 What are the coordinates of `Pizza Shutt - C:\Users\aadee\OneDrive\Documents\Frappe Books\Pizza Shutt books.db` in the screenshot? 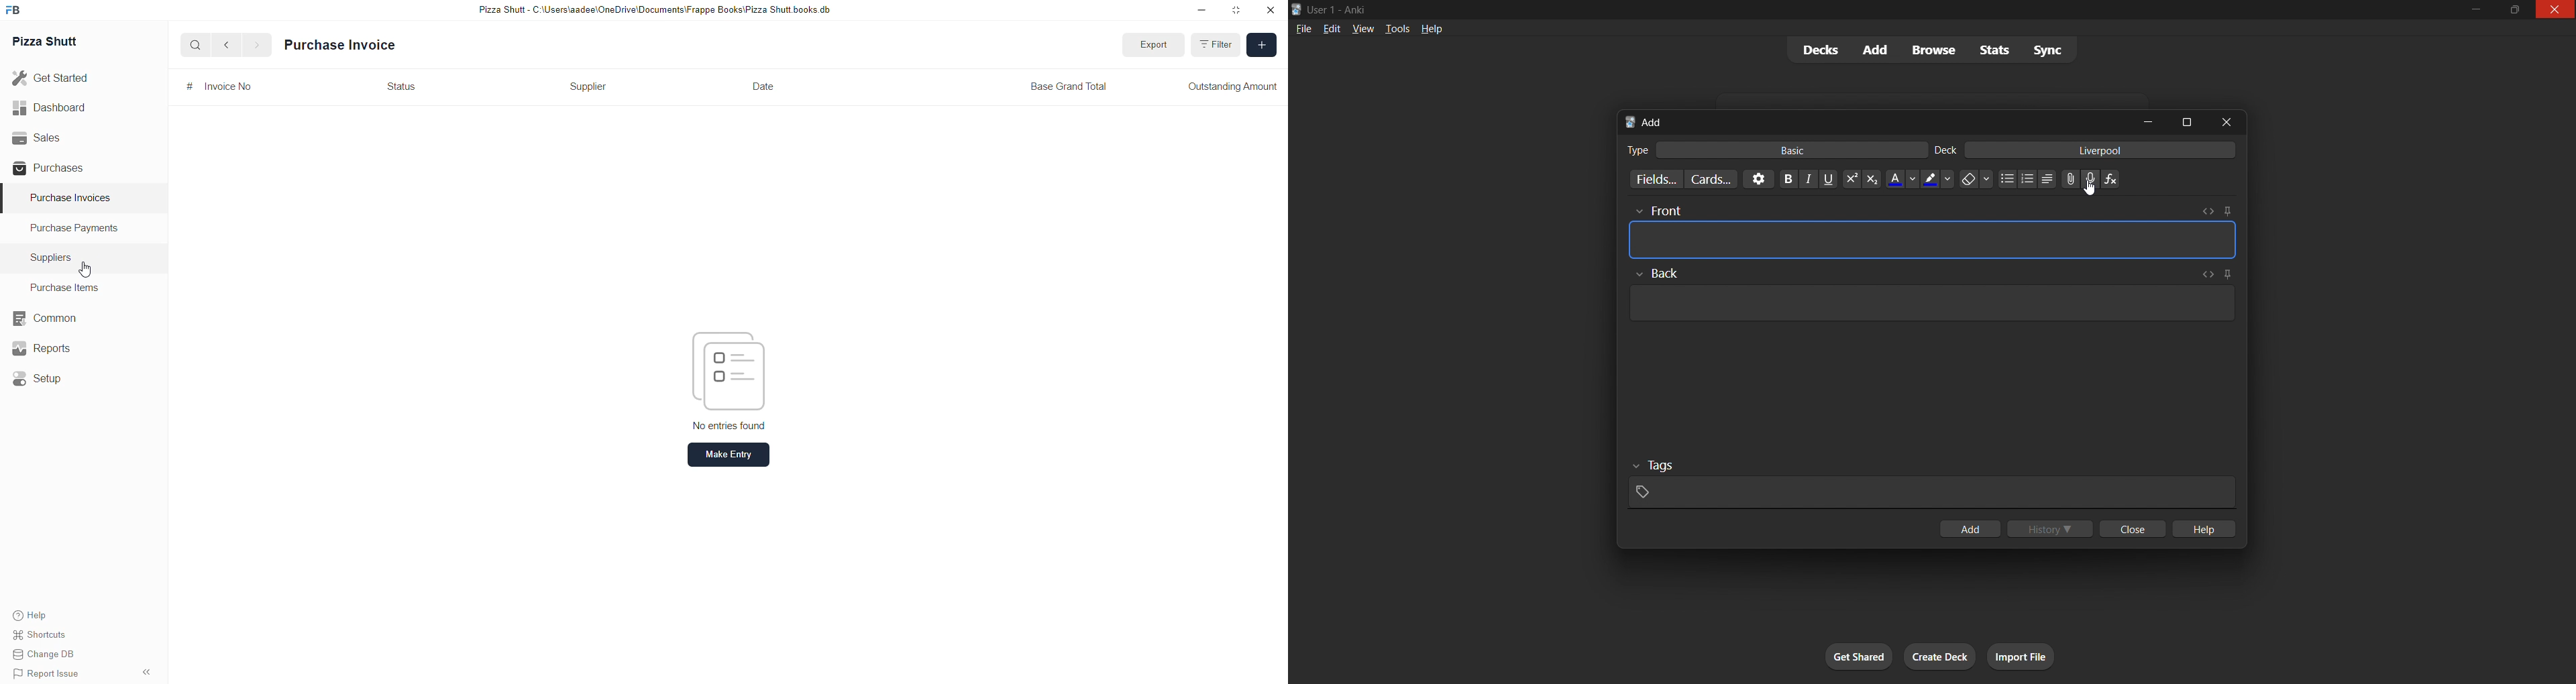 It's located at (653, 11).